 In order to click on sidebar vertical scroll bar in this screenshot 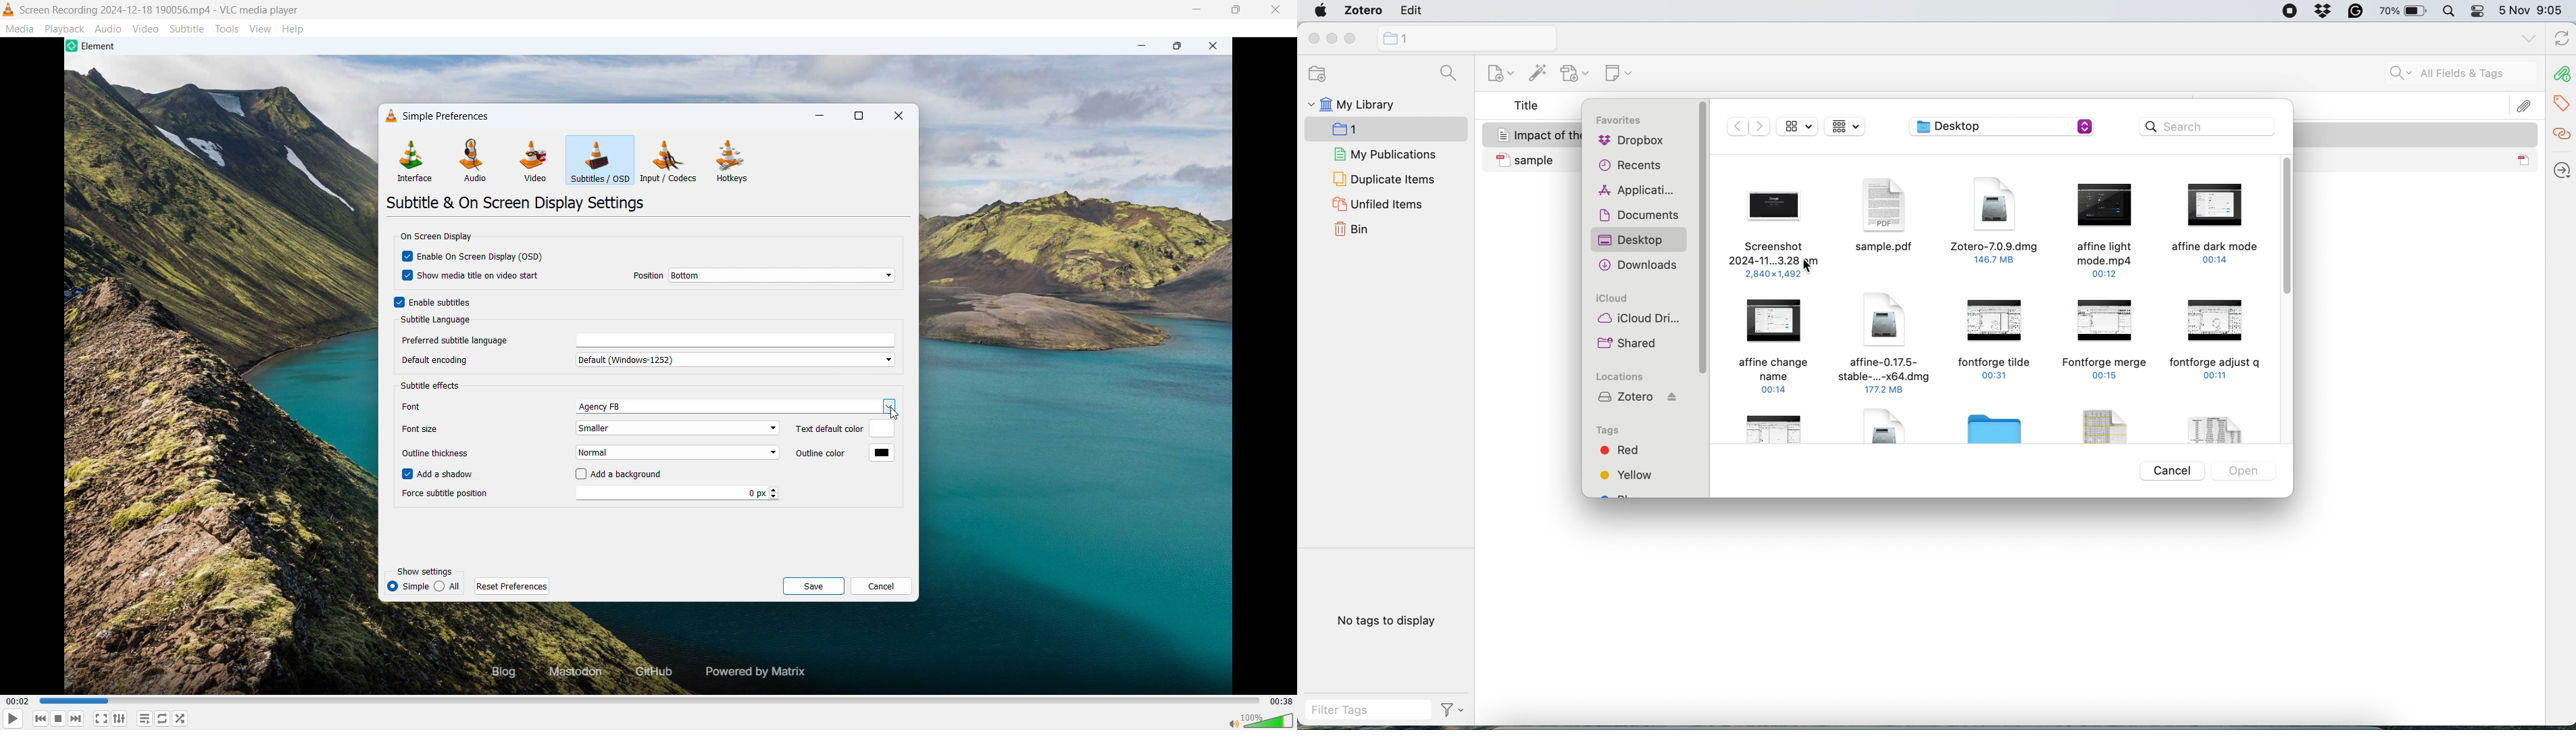, I will do `click(1704, 239)`.